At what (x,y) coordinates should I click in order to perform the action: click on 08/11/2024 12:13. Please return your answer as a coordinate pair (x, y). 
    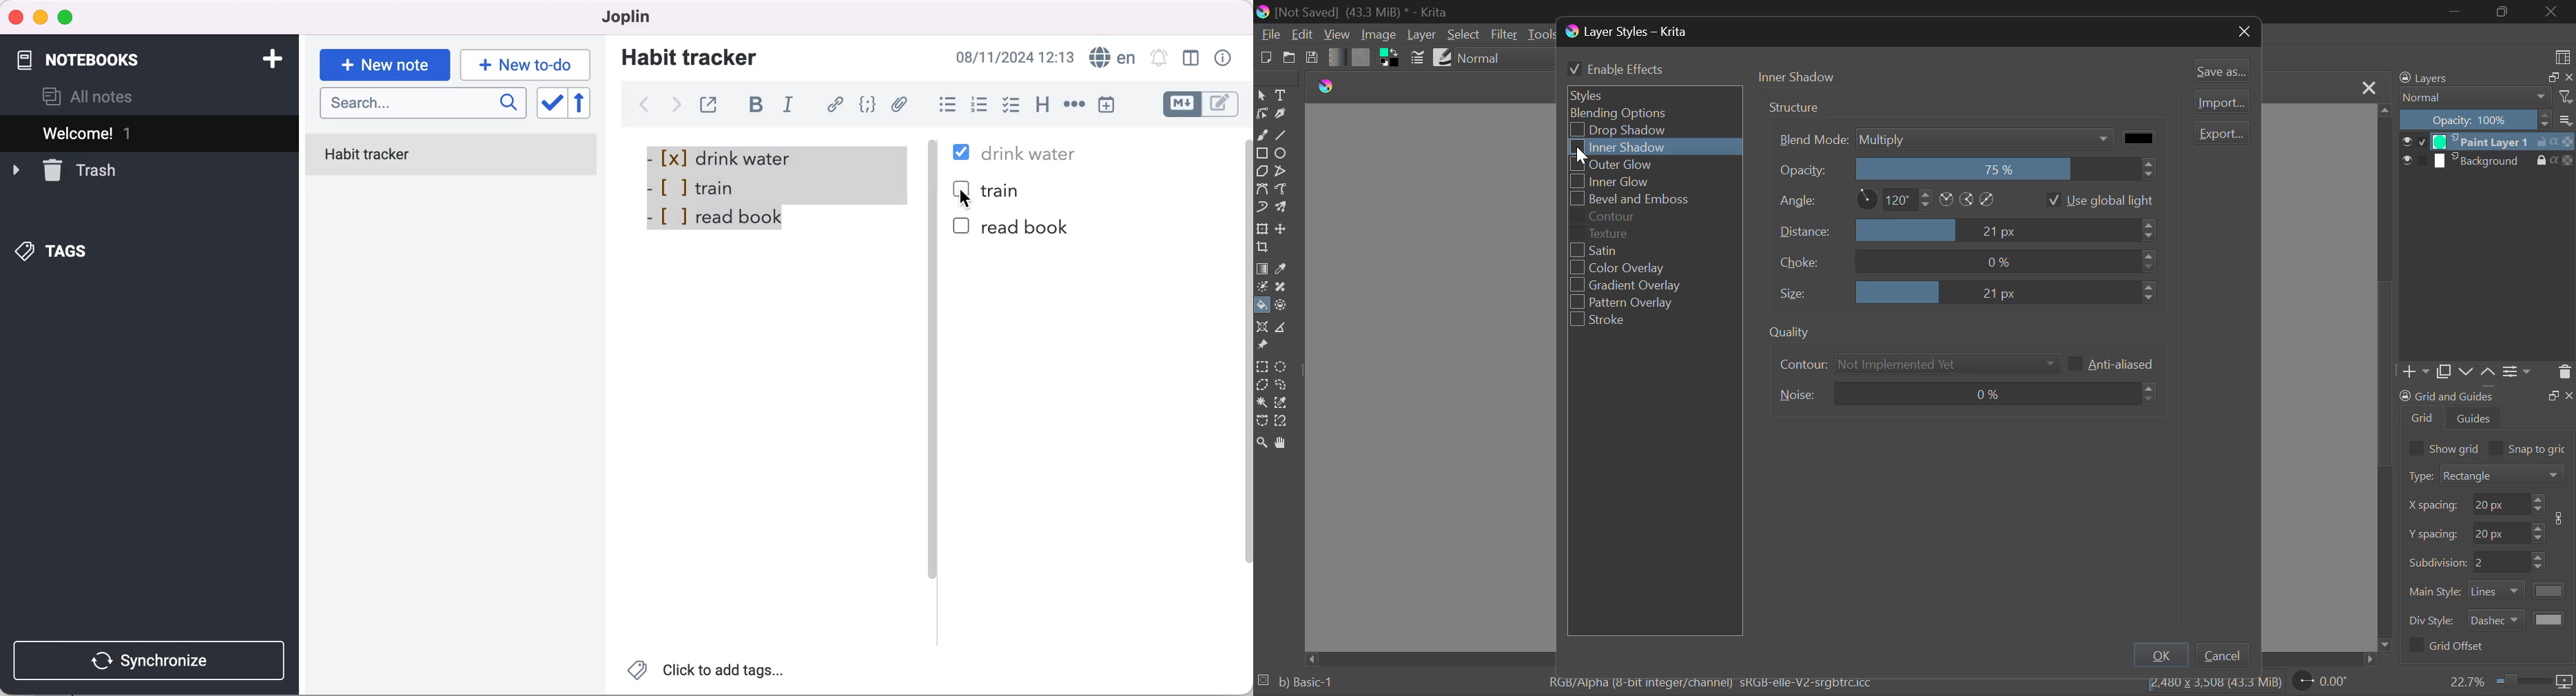
    Looking at the image, I should click on (1011, 57).